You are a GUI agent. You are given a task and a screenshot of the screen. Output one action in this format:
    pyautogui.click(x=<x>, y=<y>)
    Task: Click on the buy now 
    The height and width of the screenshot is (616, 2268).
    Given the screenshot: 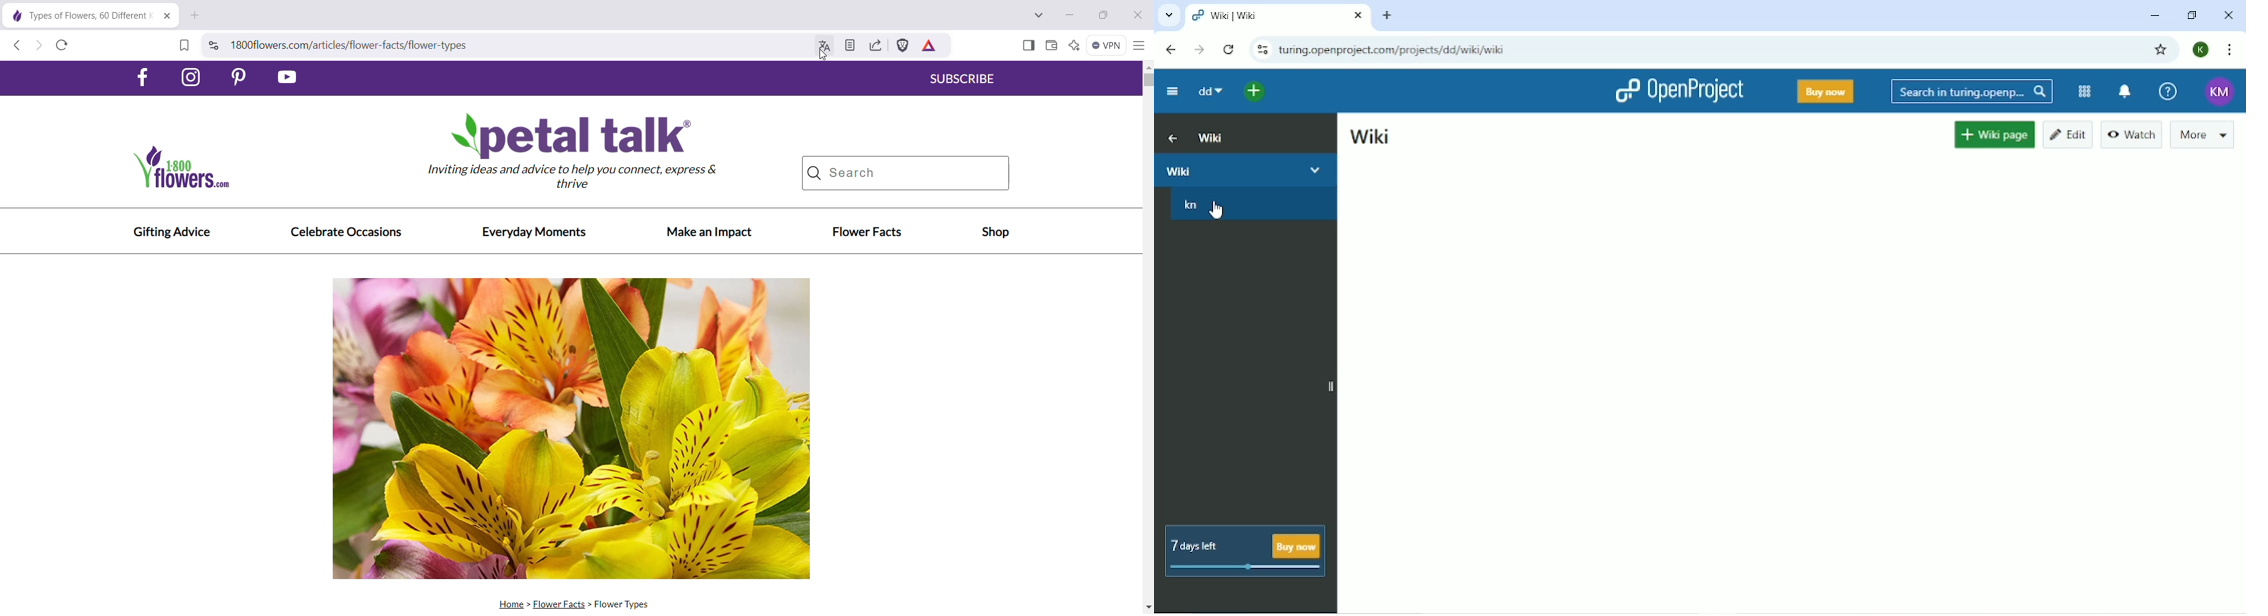 What is the action you would take?
    pyautogui.click(x=1301, y=547)
    